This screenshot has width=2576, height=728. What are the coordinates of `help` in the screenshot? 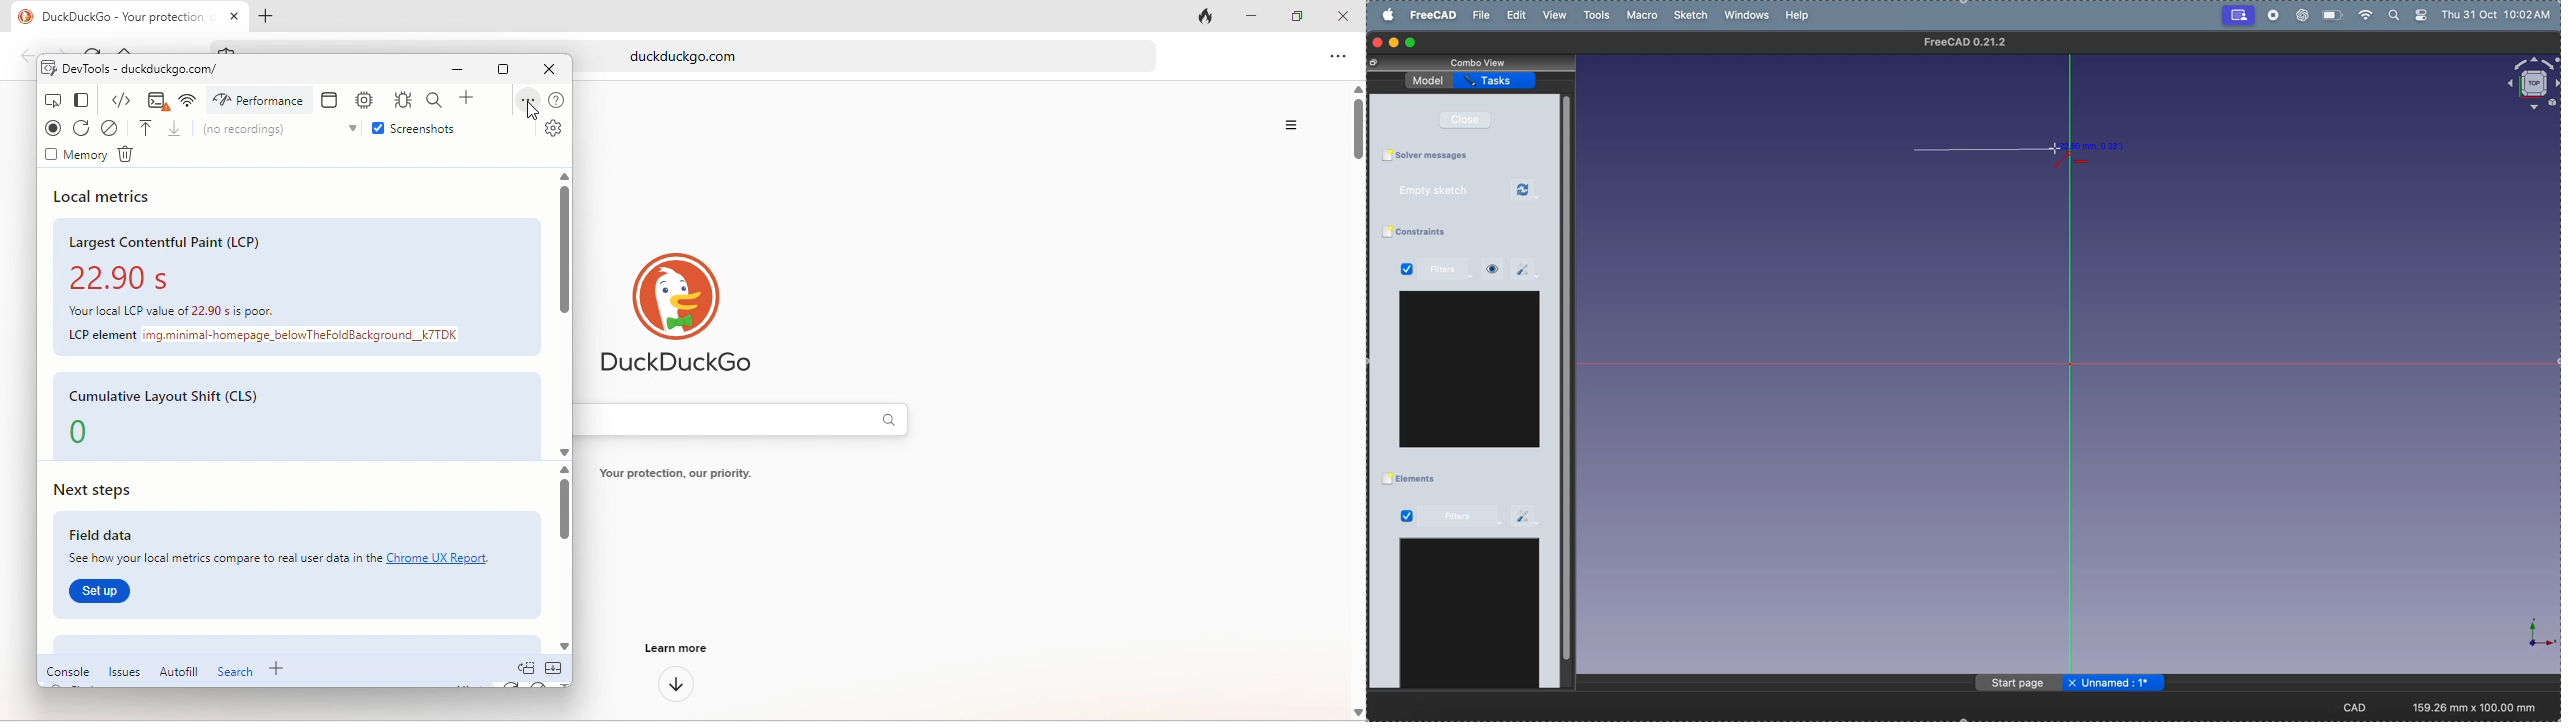 It's located at (1799, 14).